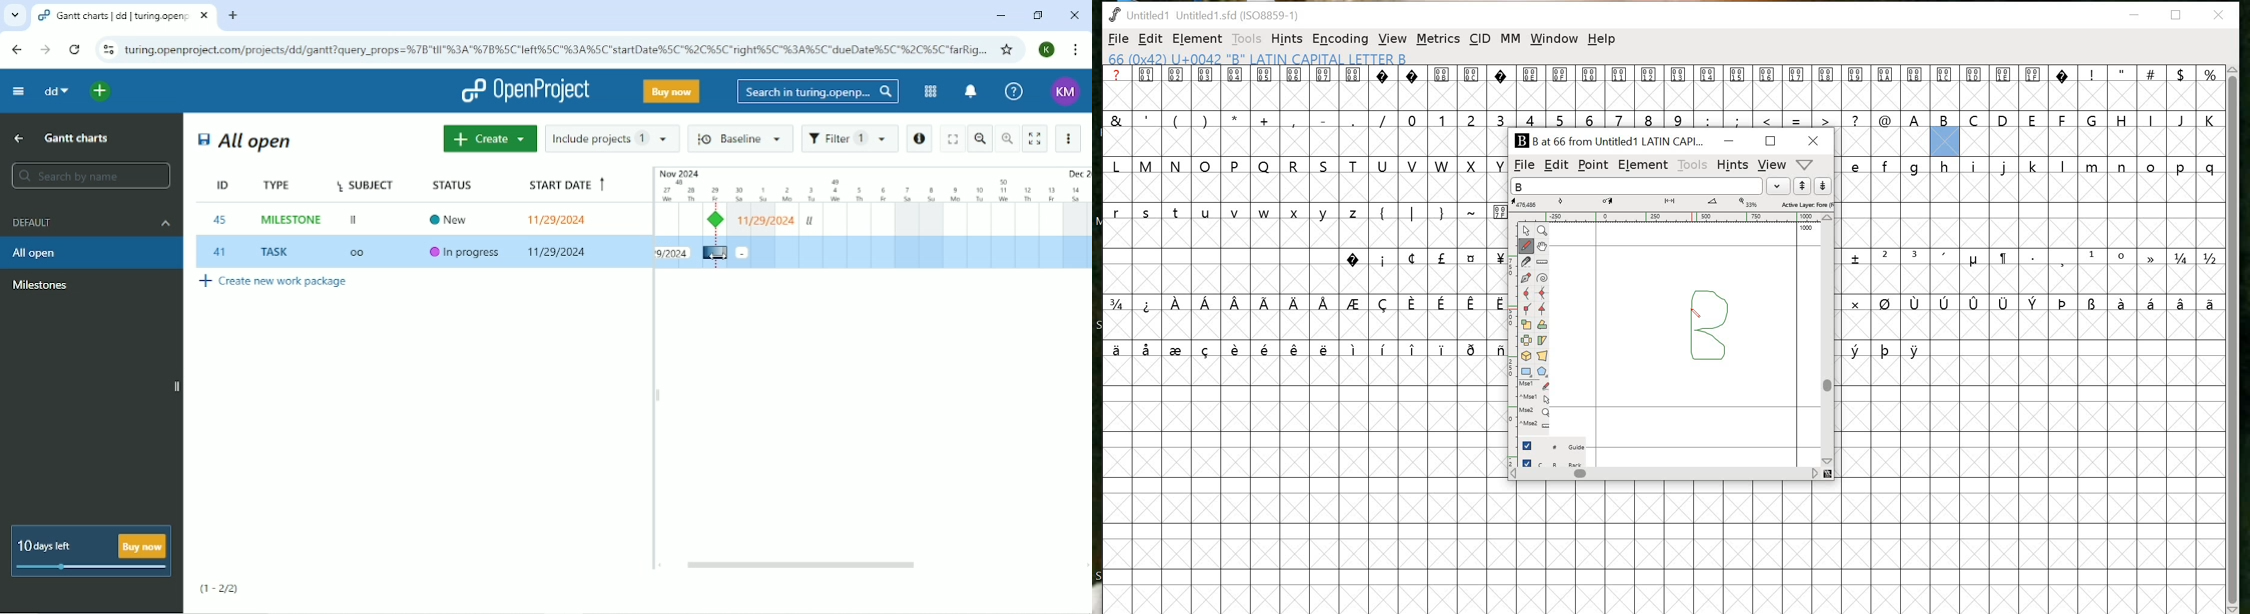 Image resolution: width=2268 pixels, height=616 pixels. Describe the element at coordinates (1527, 358) in the screenshot. I see `3D rotate` at that location.